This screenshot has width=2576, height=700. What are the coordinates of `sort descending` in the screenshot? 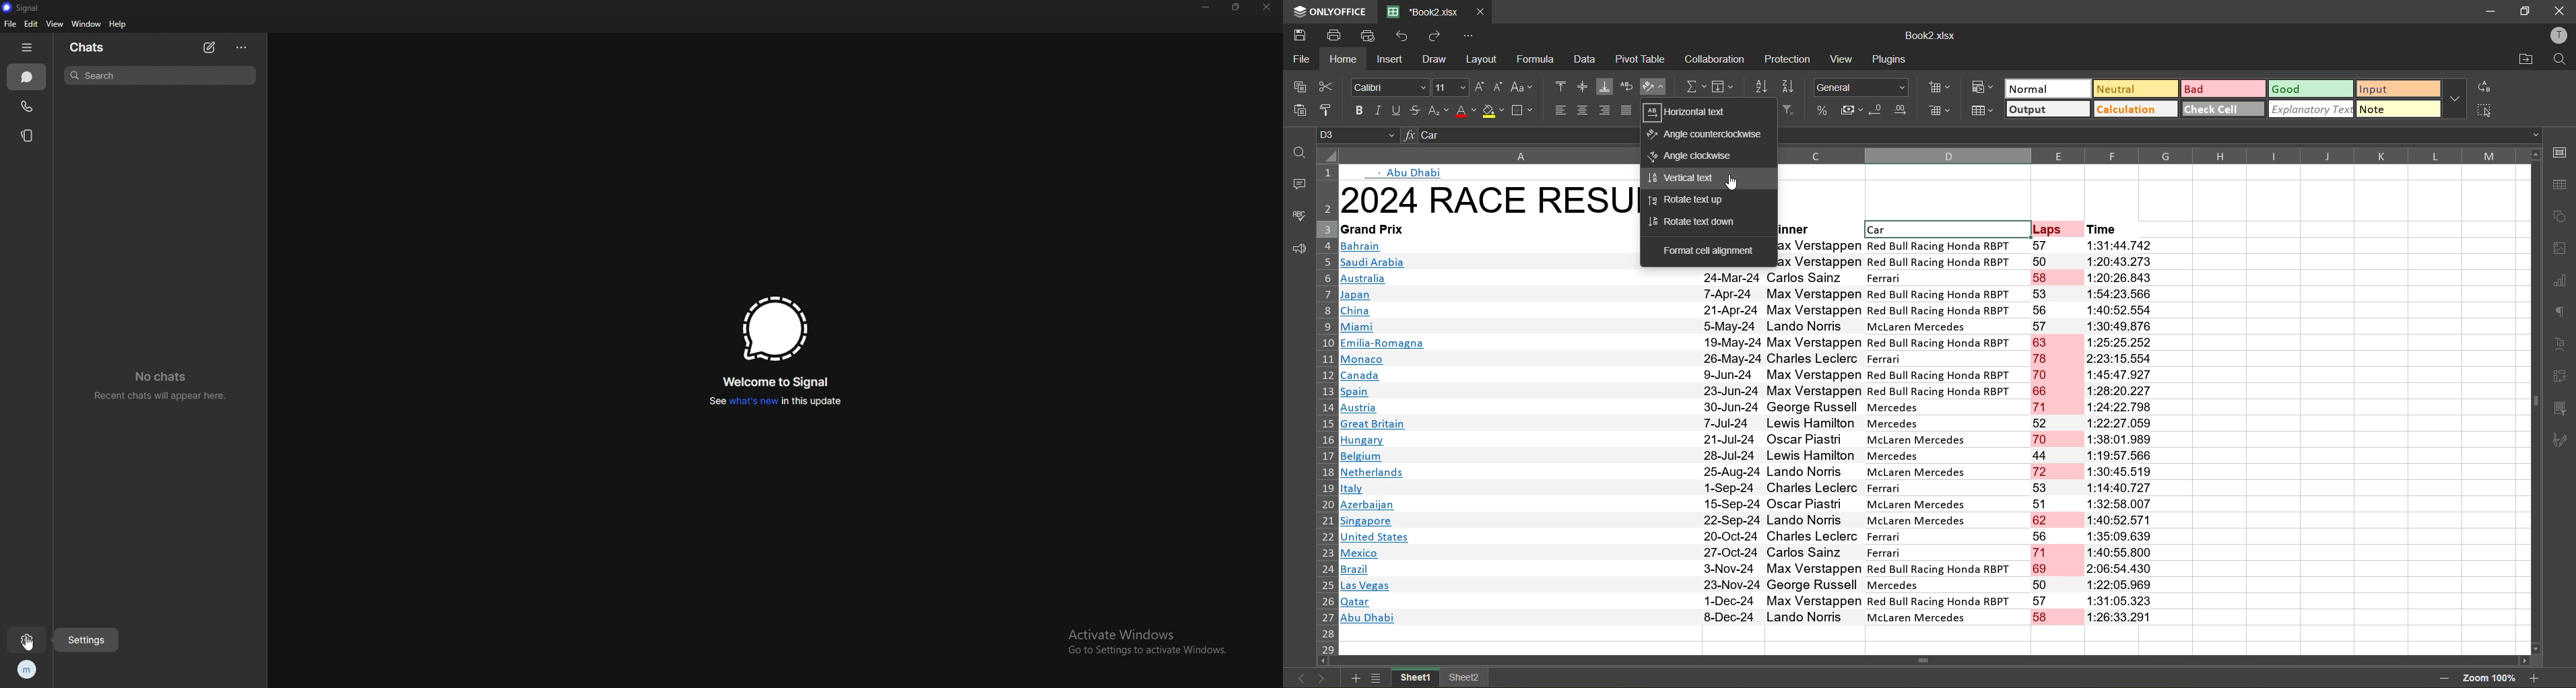 It's located at (1788, 88).